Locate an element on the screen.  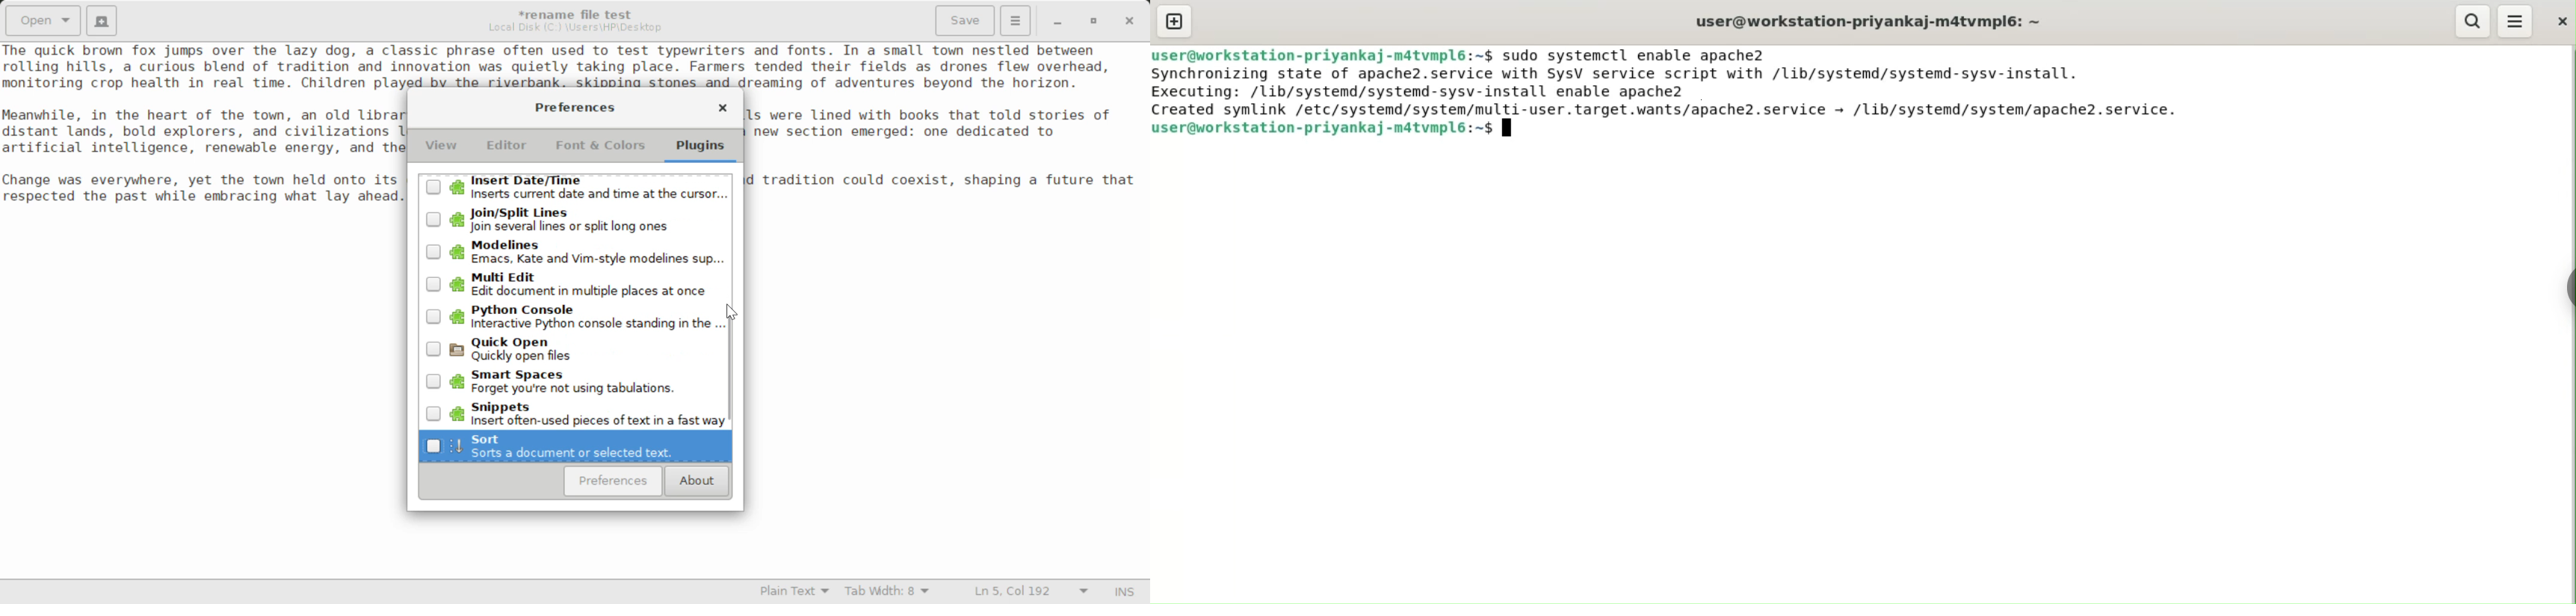
Snippets Plugin Button Unselected is located at coordinates (573, 413).